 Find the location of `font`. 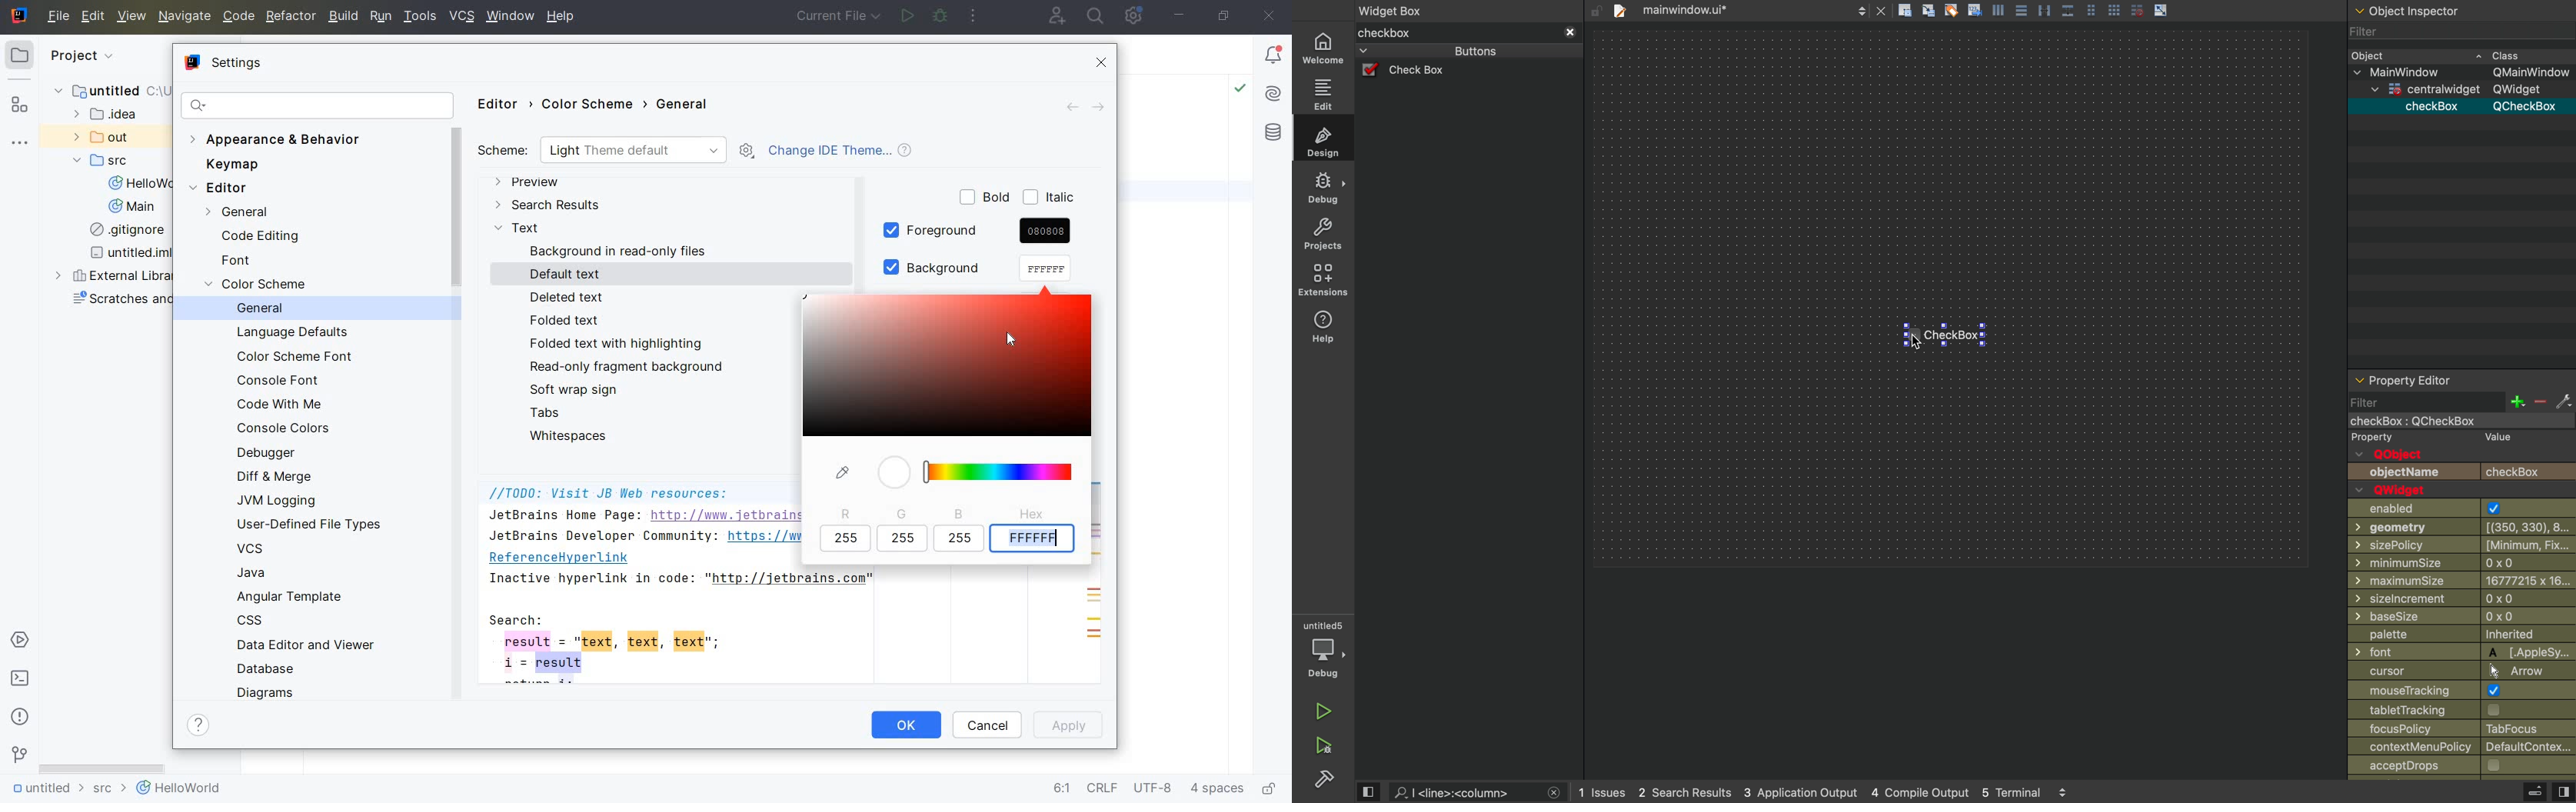

font is located at coordinates (2462, 652).